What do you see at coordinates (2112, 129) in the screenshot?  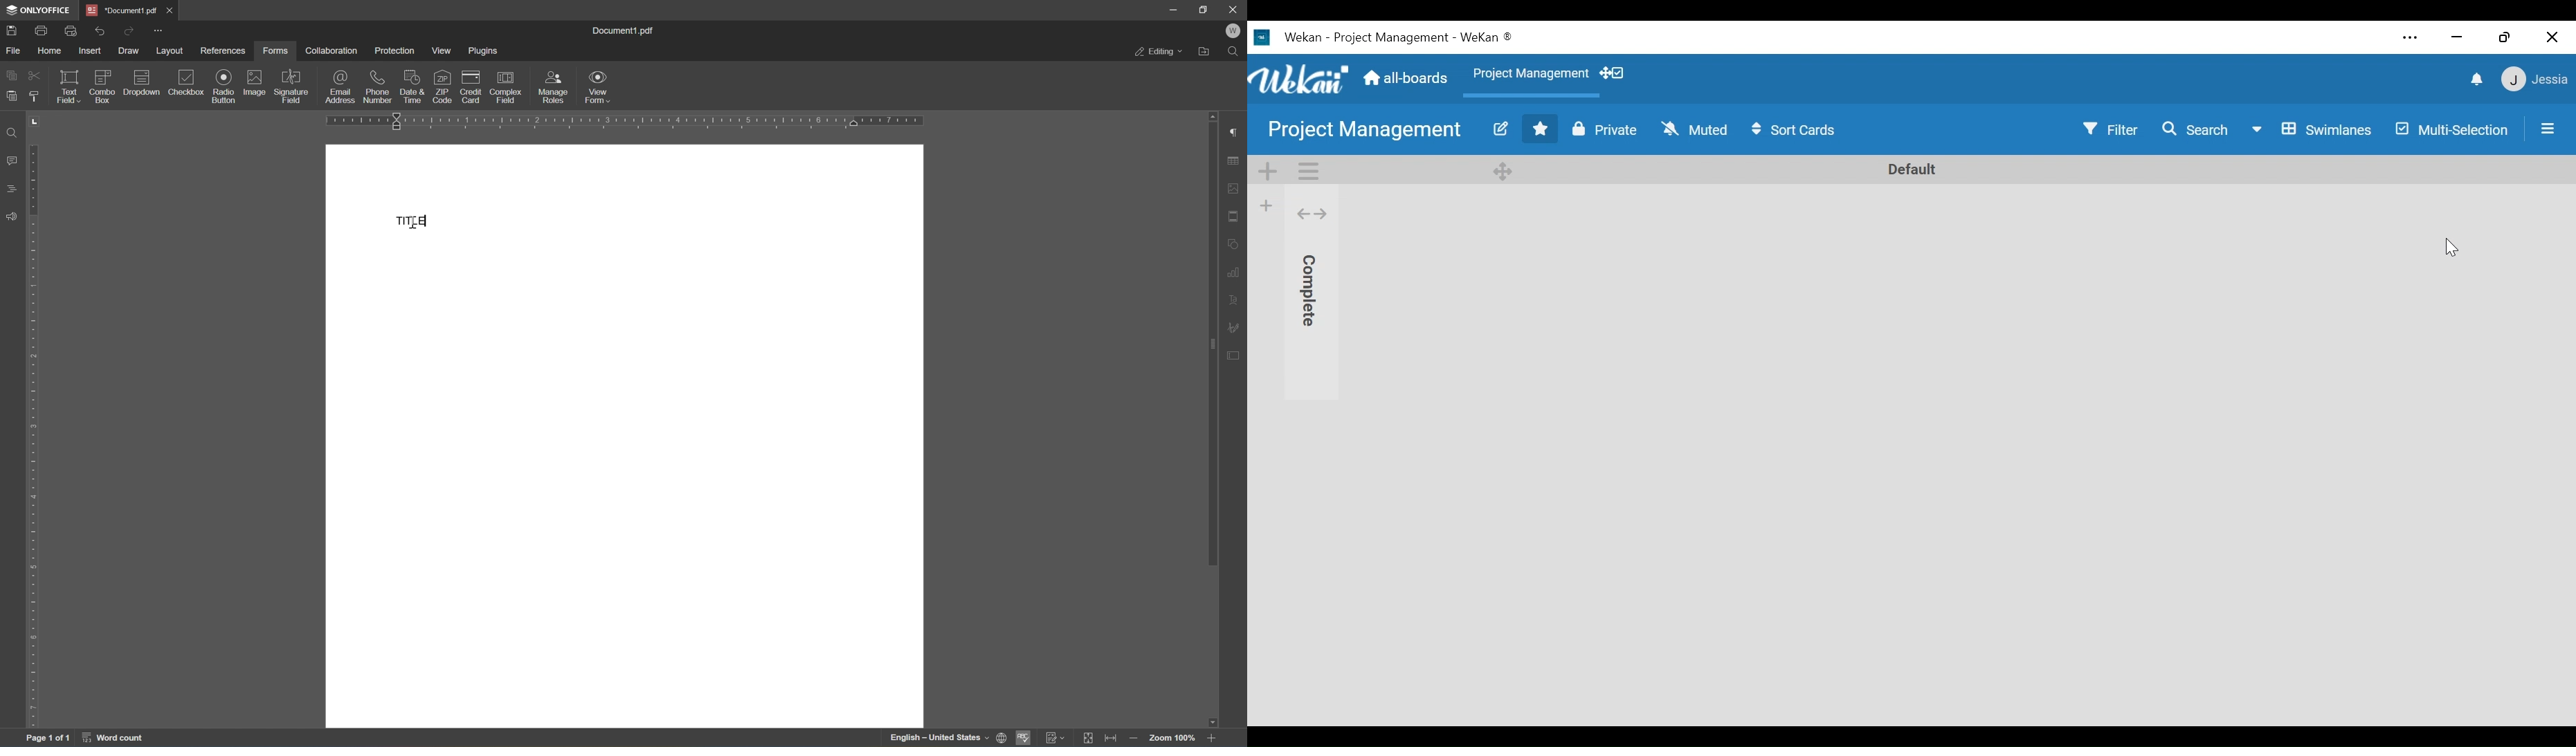 I see `Filter` at bounding box center [2112, 129].